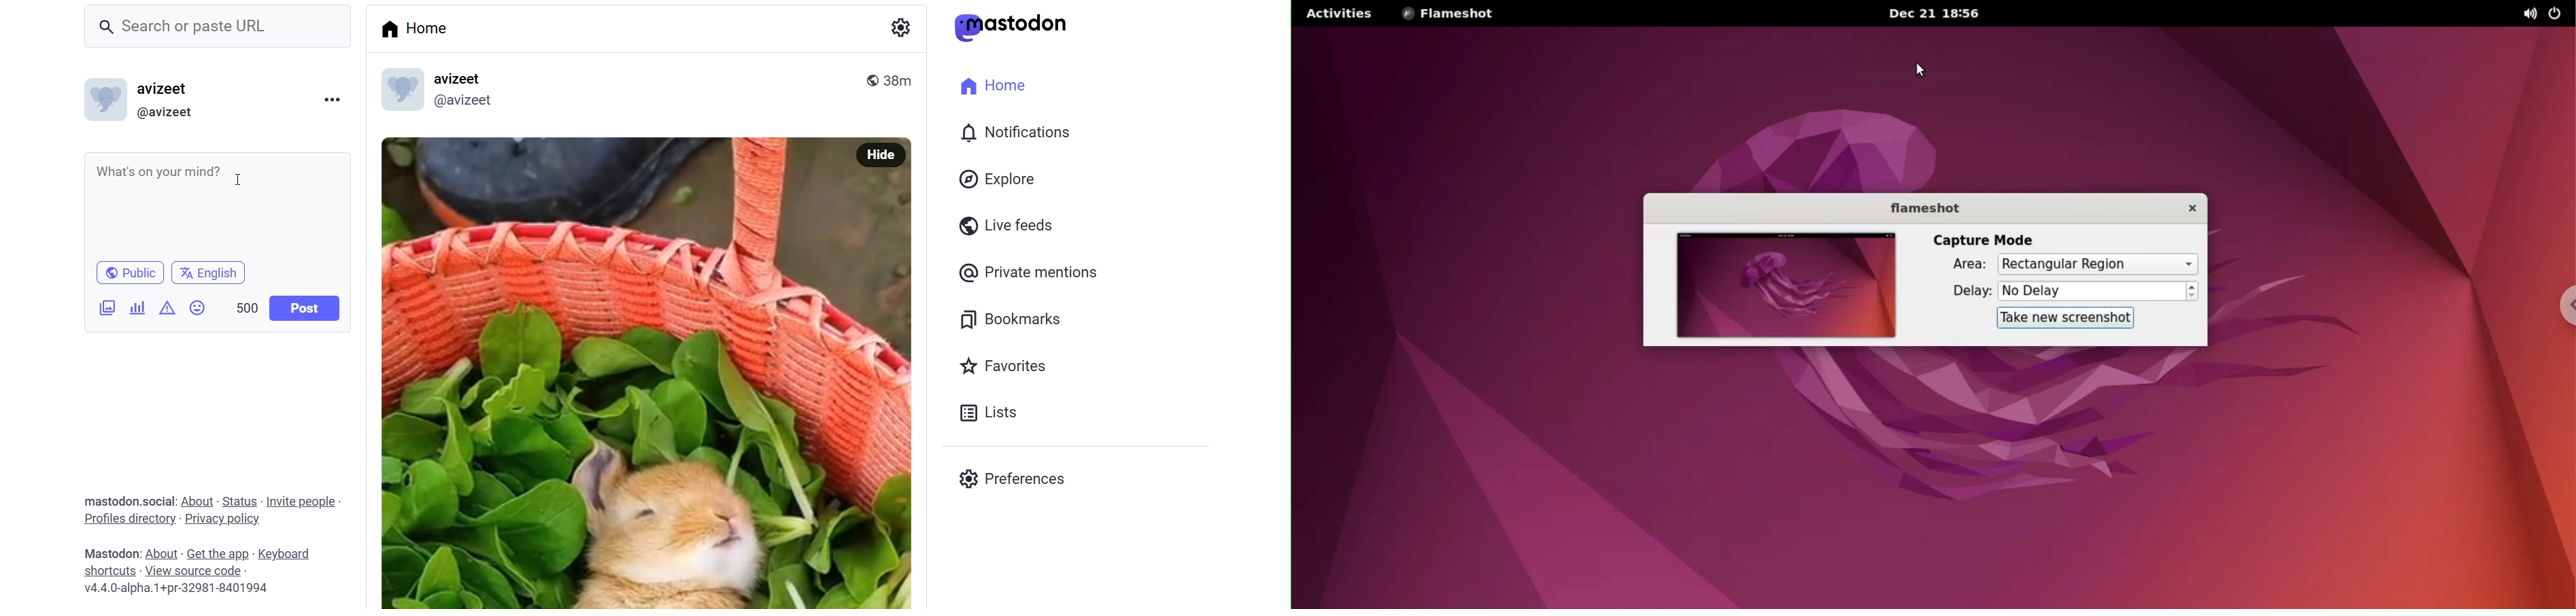 The image size is (2576, 616). Describe the element at coordinates (872, 81) in the screenshot. I see `public post` at that location.